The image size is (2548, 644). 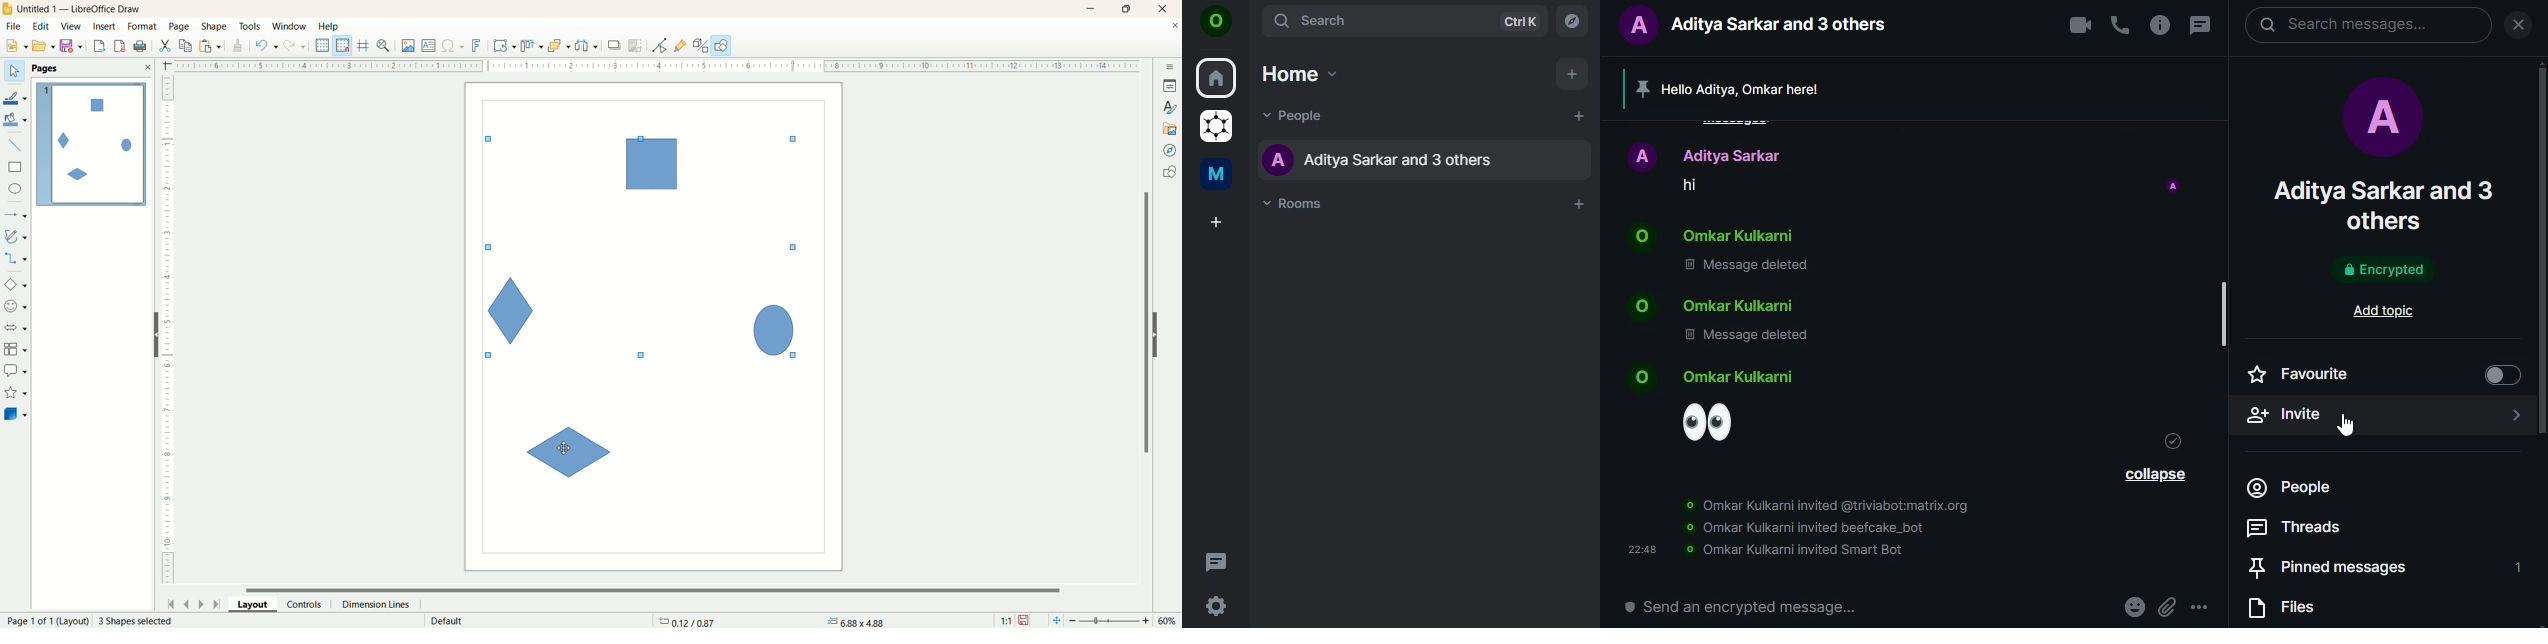 I want to click on scale bar, so click(x=648, y=65).